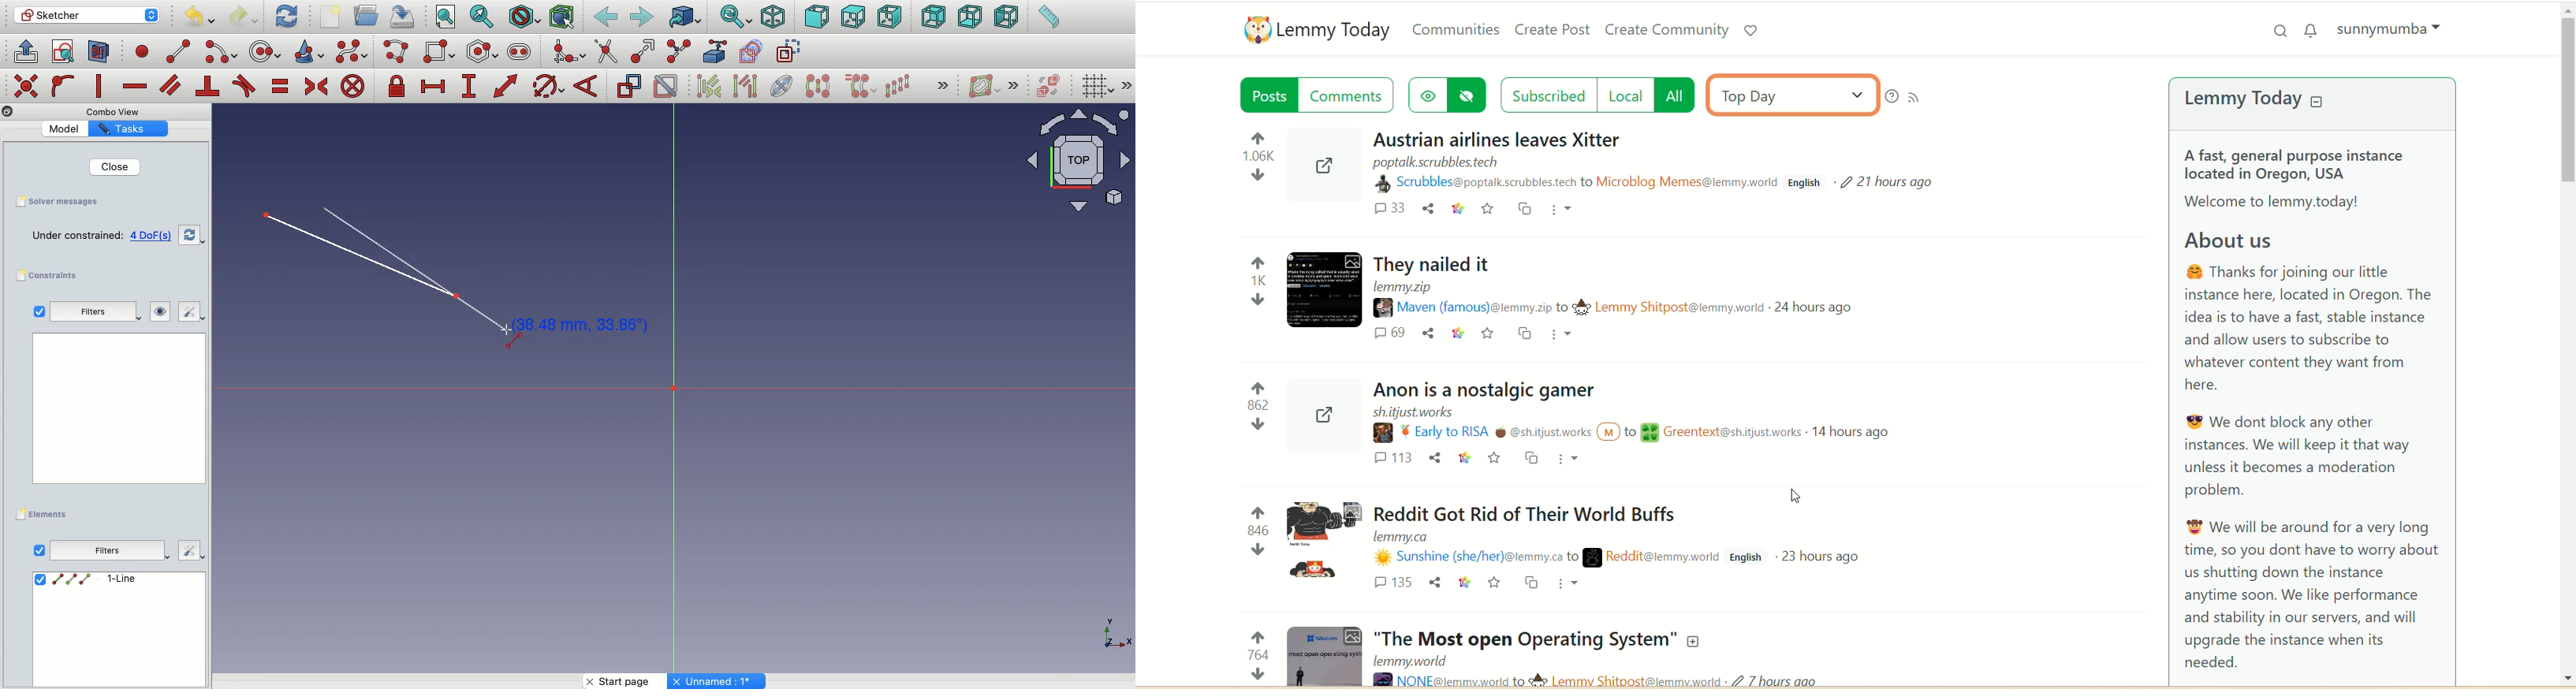 Image resolution: width=2576 pixels, height=700 pixels. What do you see at coordinates (441, 52) in the screenshot?
I see `Rectangle` at bounding box center [441, 52].